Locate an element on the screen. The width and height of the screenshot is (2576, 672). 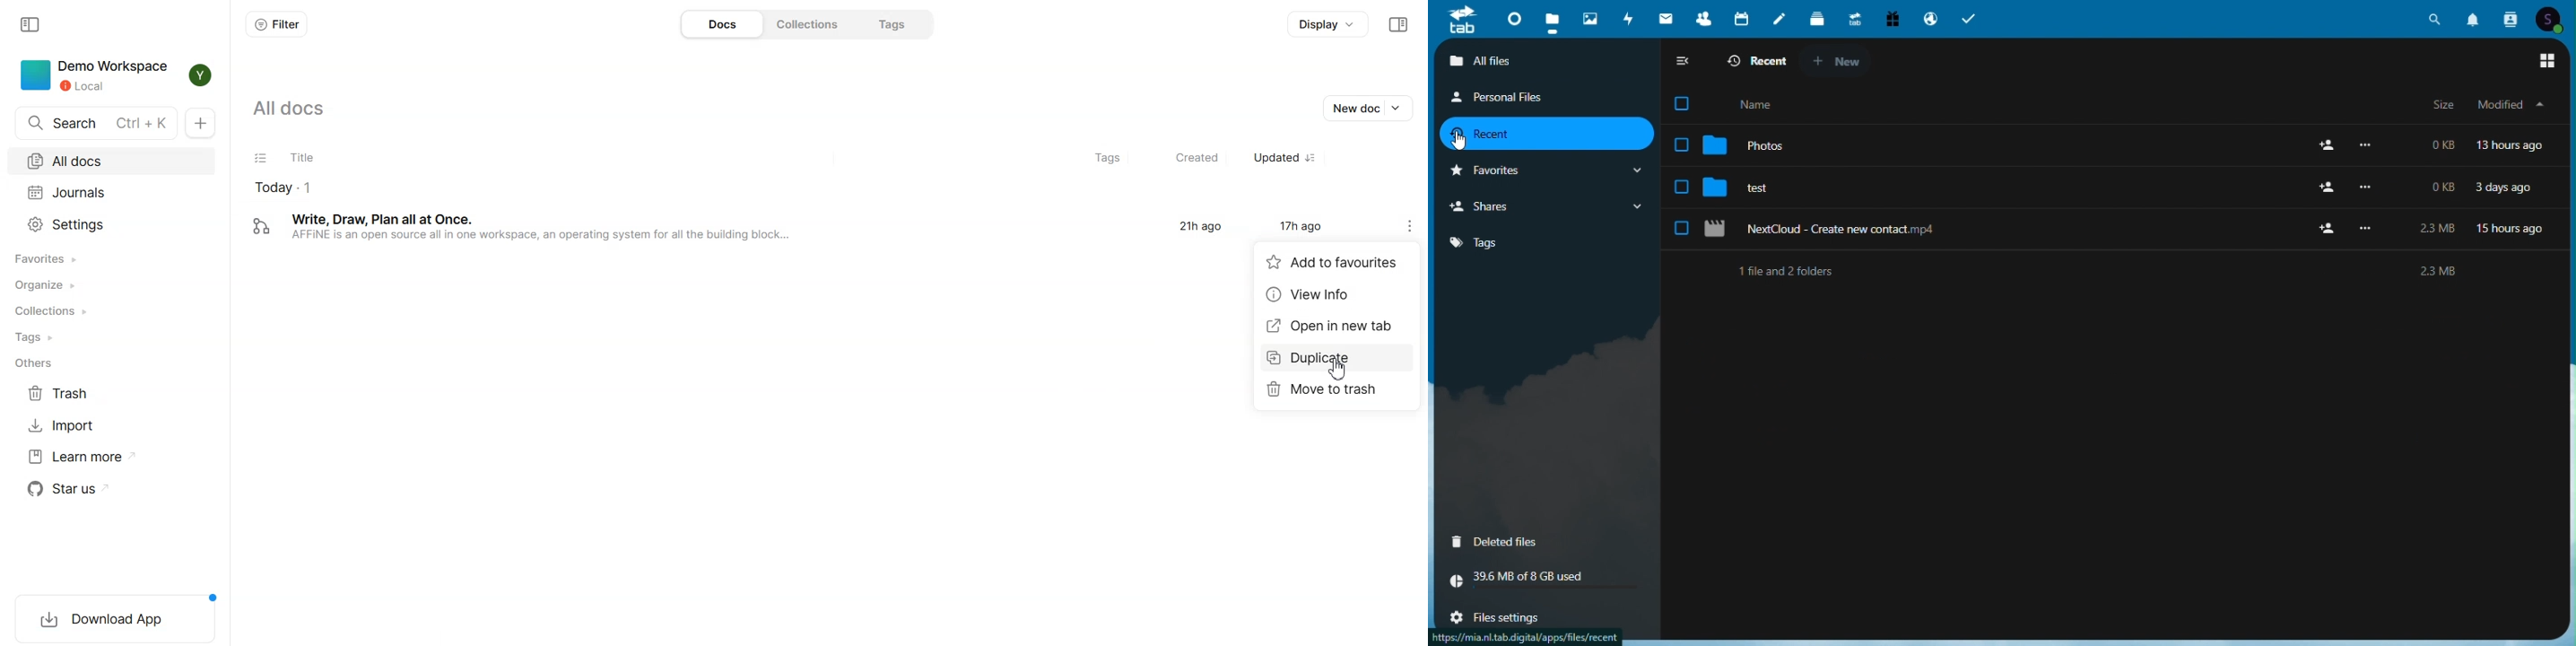
Search docs is located at coordinates (94, 122).